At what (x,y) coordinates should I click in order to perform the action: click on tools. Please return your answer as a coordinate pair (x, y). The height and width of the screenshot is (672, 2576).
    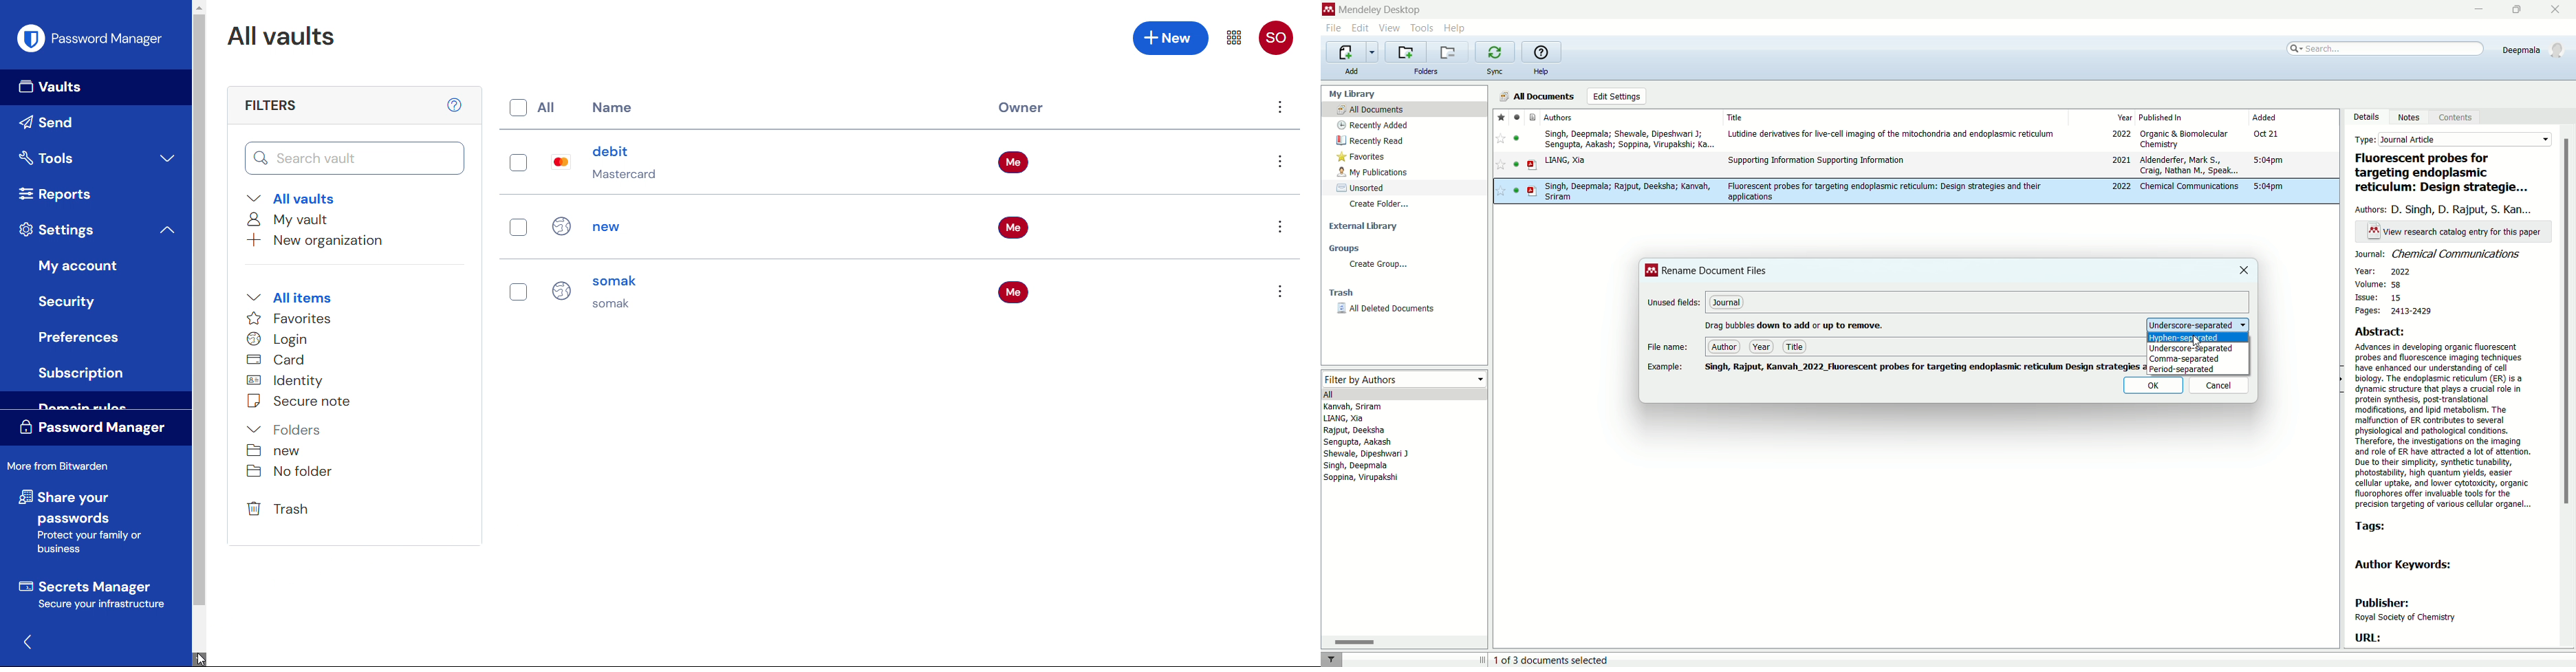
    Looking at the image, I should click on (1423, 29).